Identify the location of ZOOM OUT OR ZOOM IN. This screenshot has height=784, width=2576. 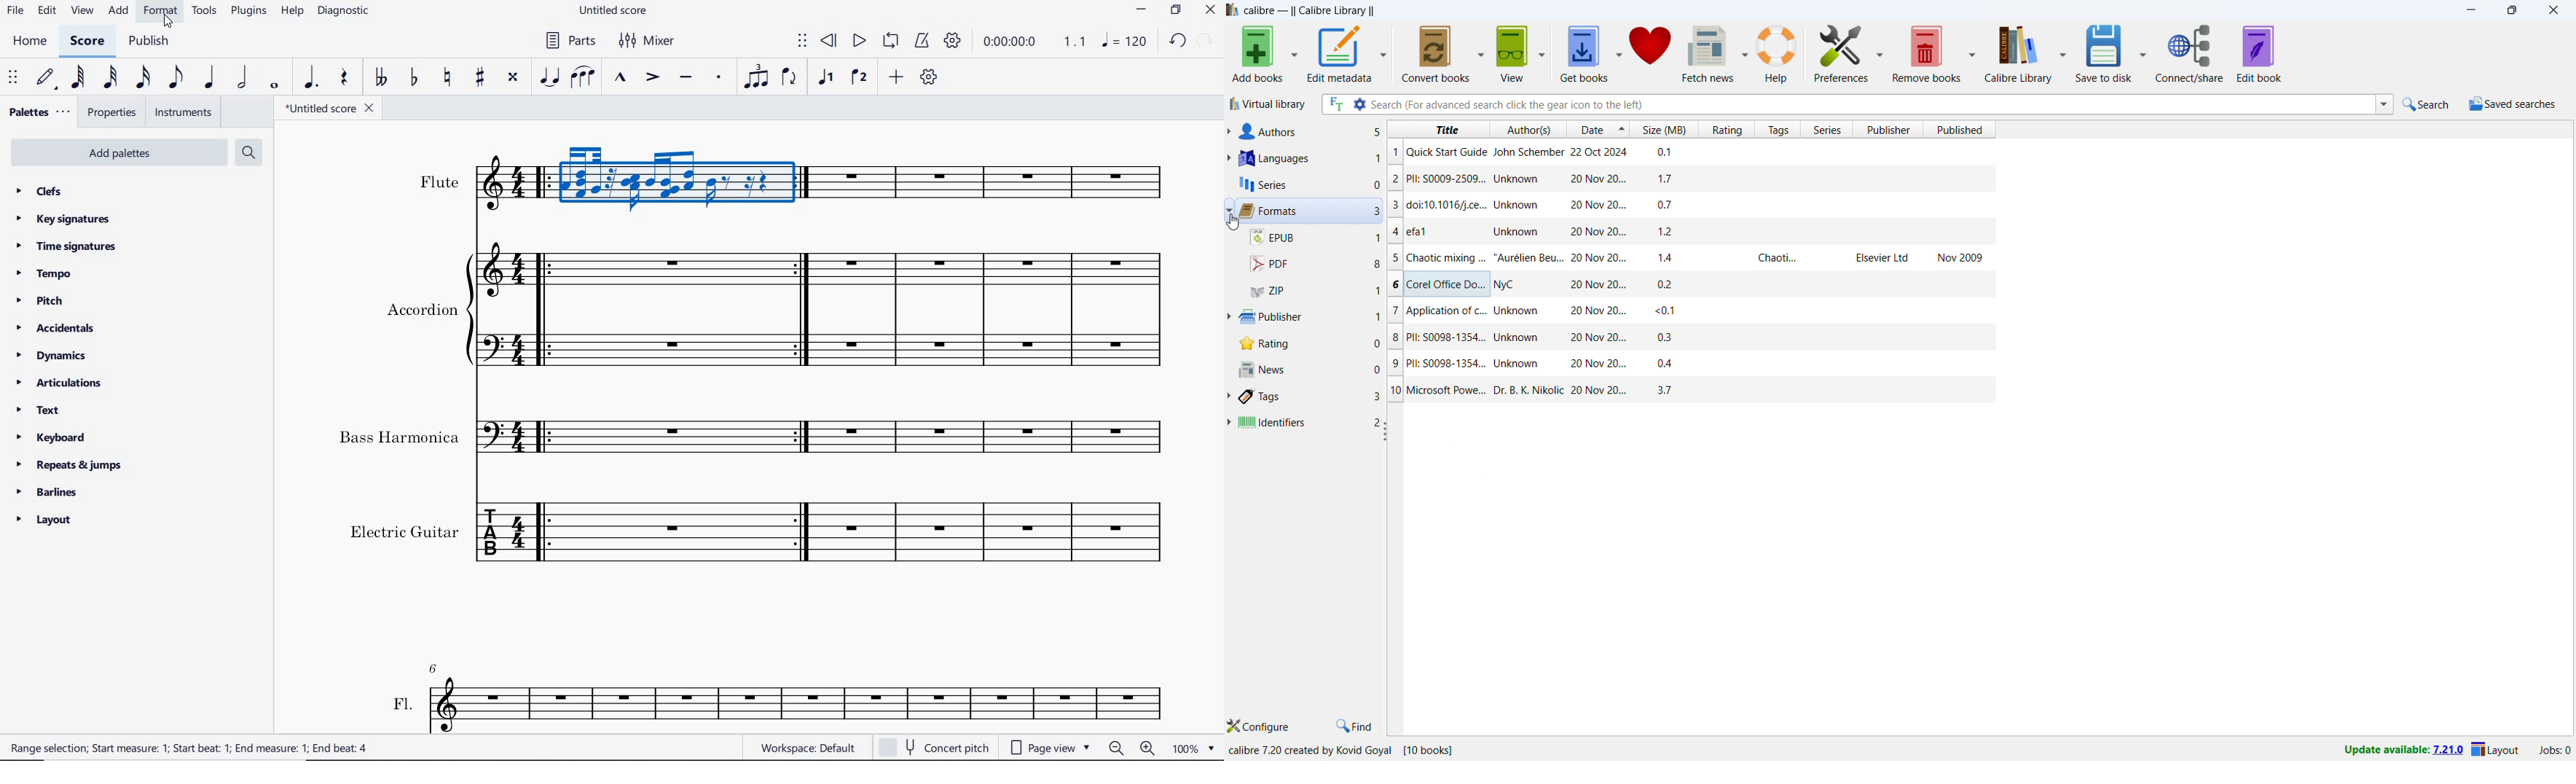
(1131, 749).